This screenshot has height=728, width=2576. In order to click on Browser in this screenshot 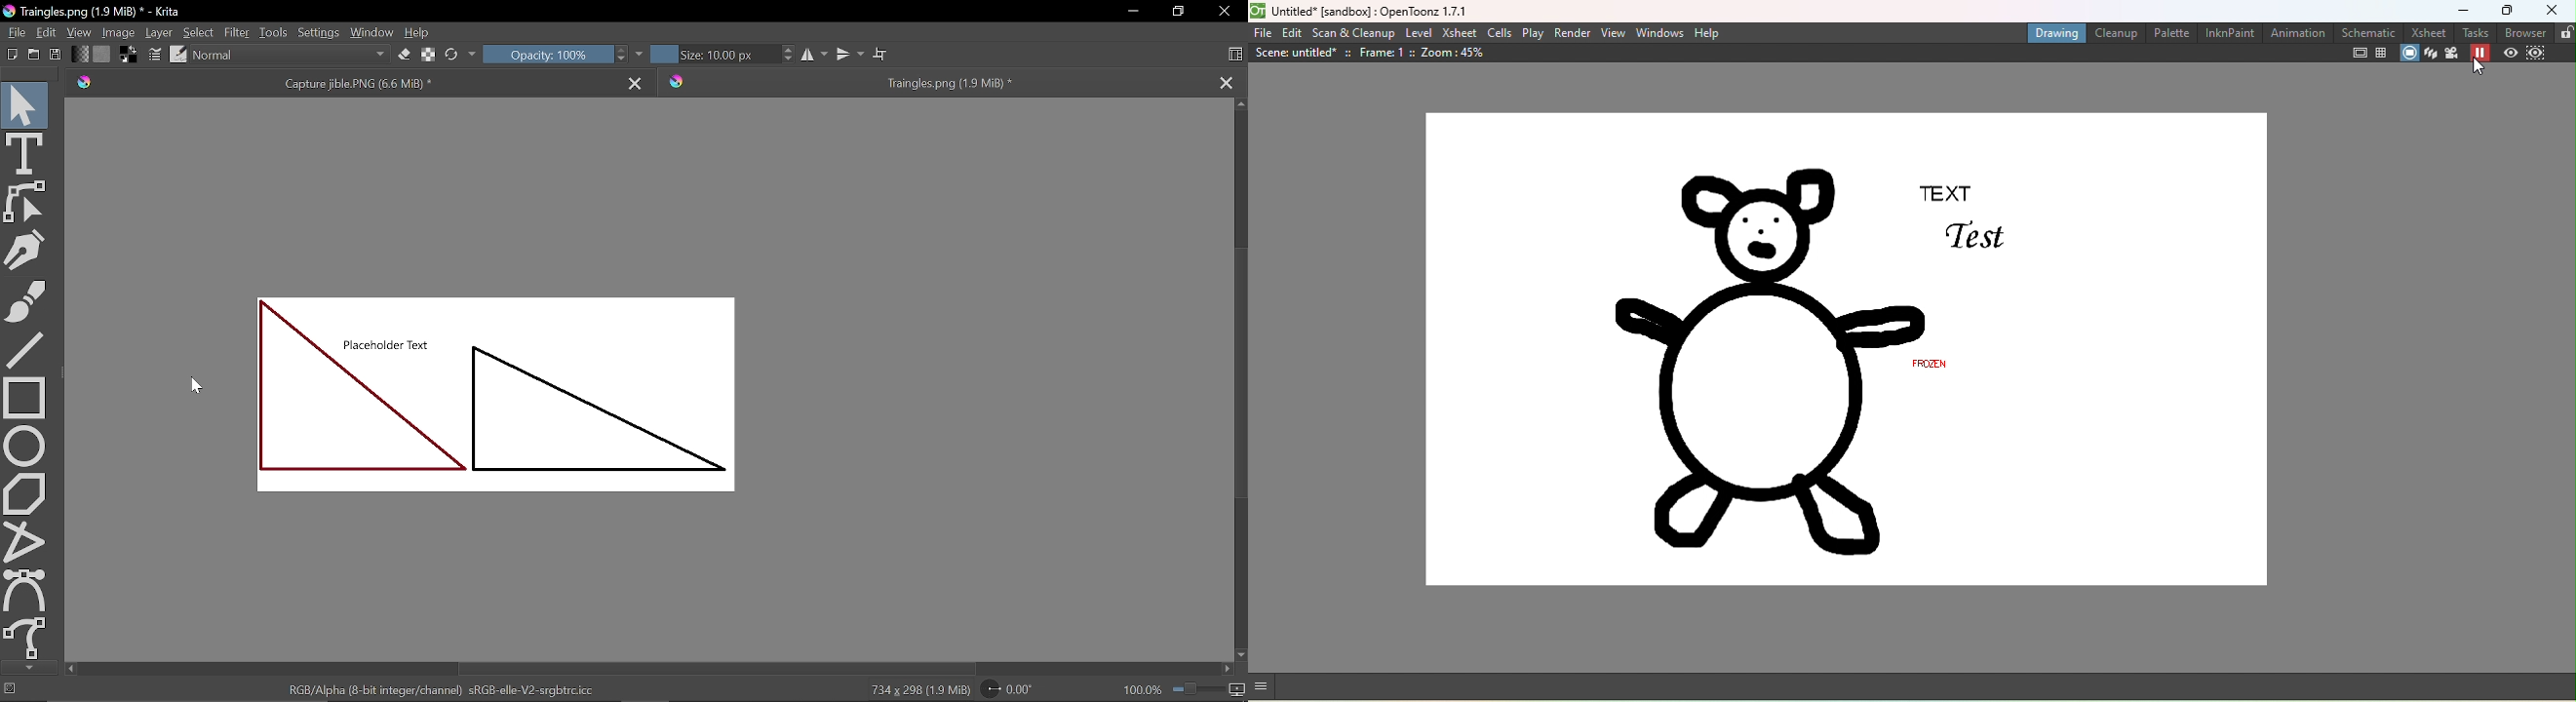, I will do `click(2522, 30)`.